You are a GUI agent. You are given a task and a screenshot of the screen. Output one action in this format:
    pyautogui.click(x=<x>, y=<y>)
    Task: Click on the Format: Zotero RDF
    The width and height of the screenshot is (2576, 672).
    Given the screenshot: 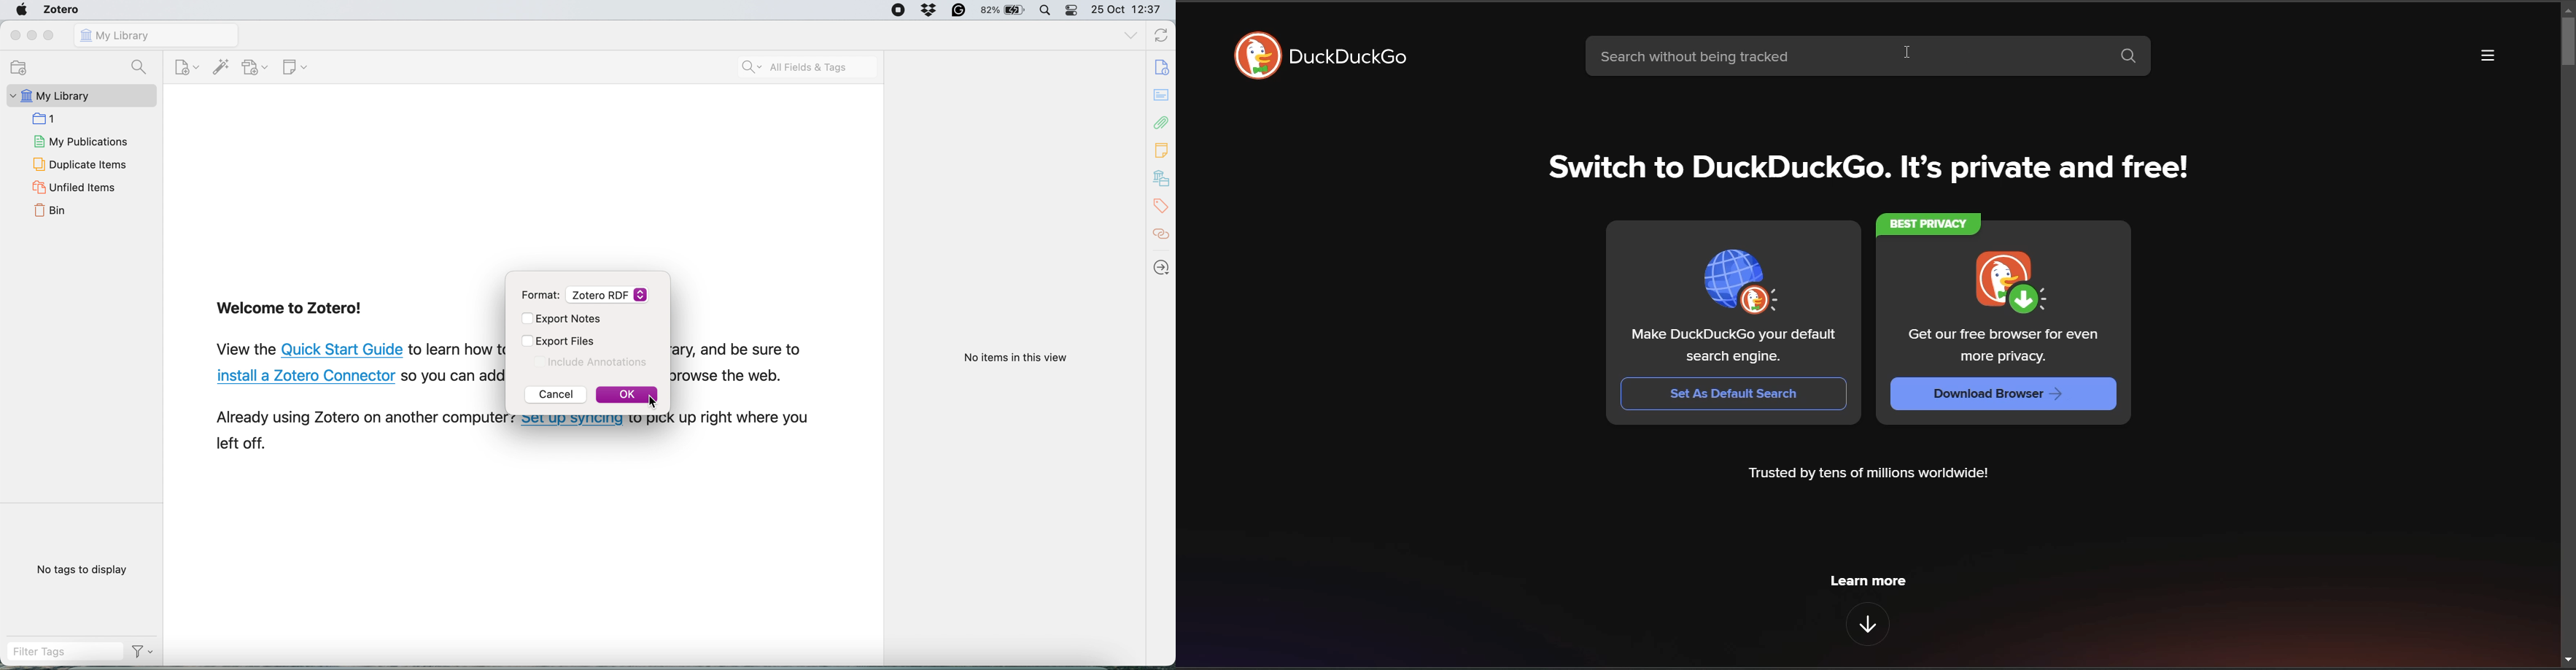 What is the action you would take?
    pyautogui.click(x=586, y=295)
    